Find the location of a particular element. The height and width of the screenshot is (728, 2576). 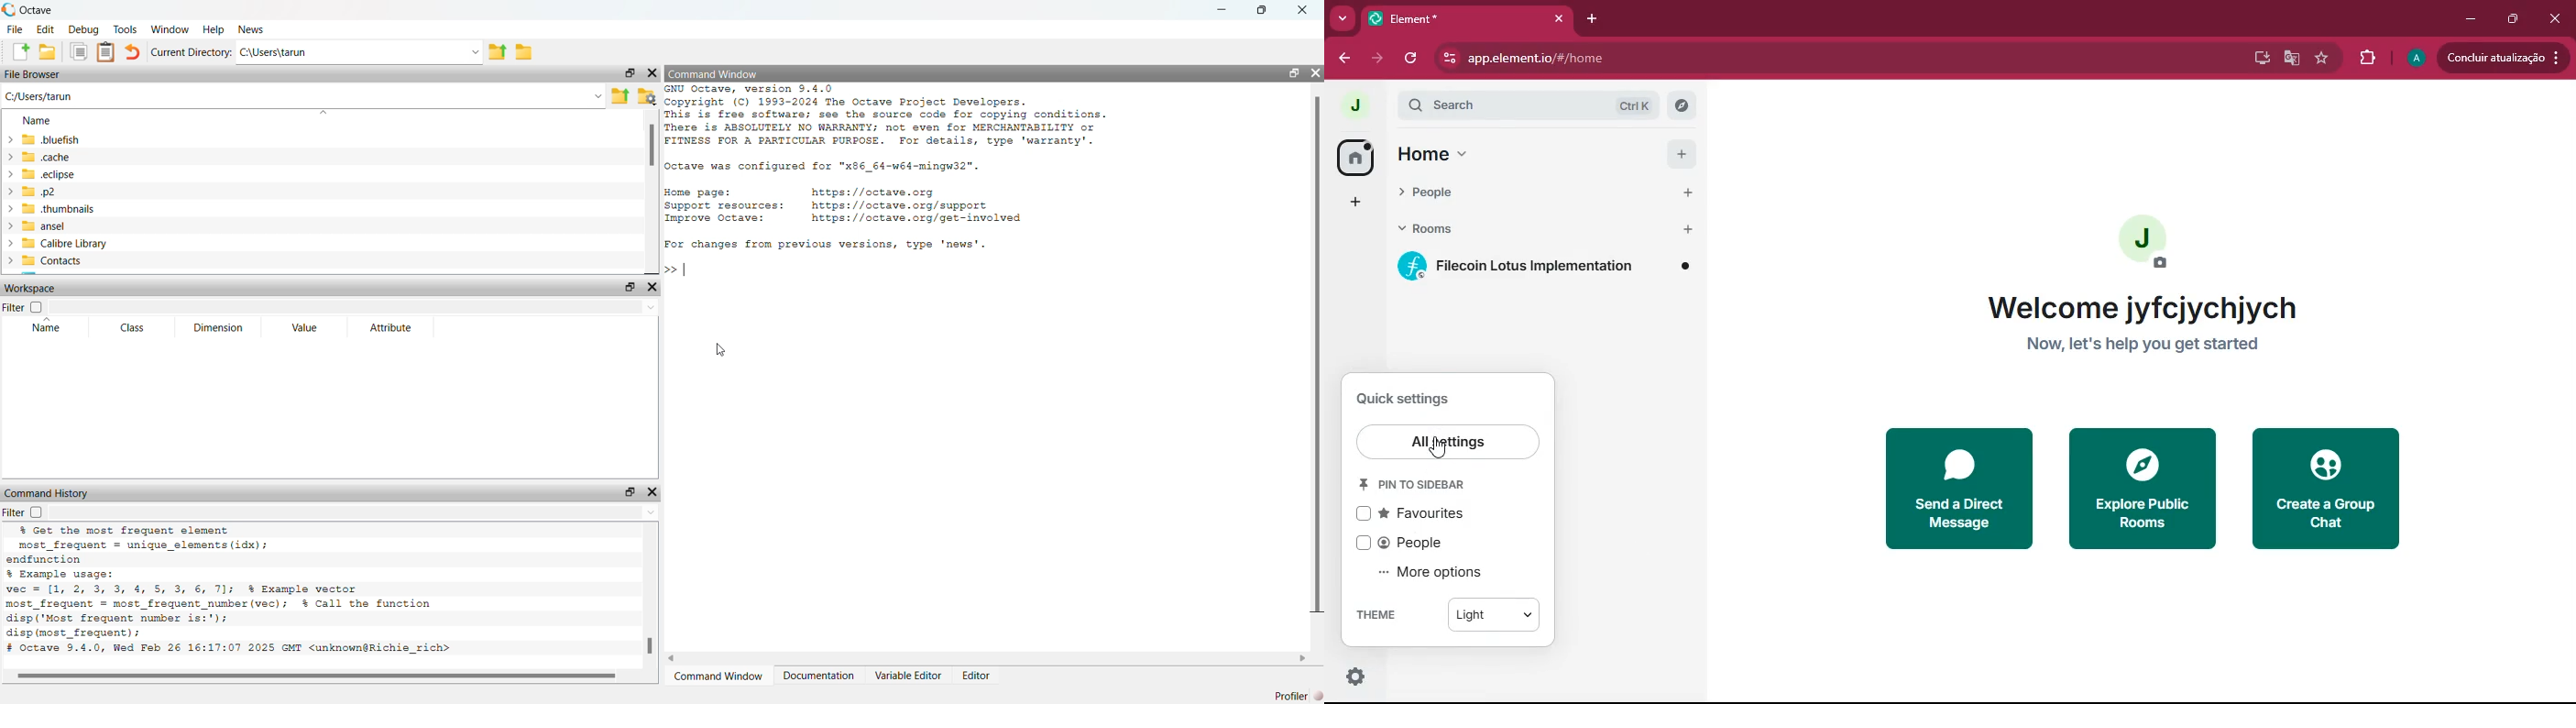

Cursor is located at coordinates (1438, 449).